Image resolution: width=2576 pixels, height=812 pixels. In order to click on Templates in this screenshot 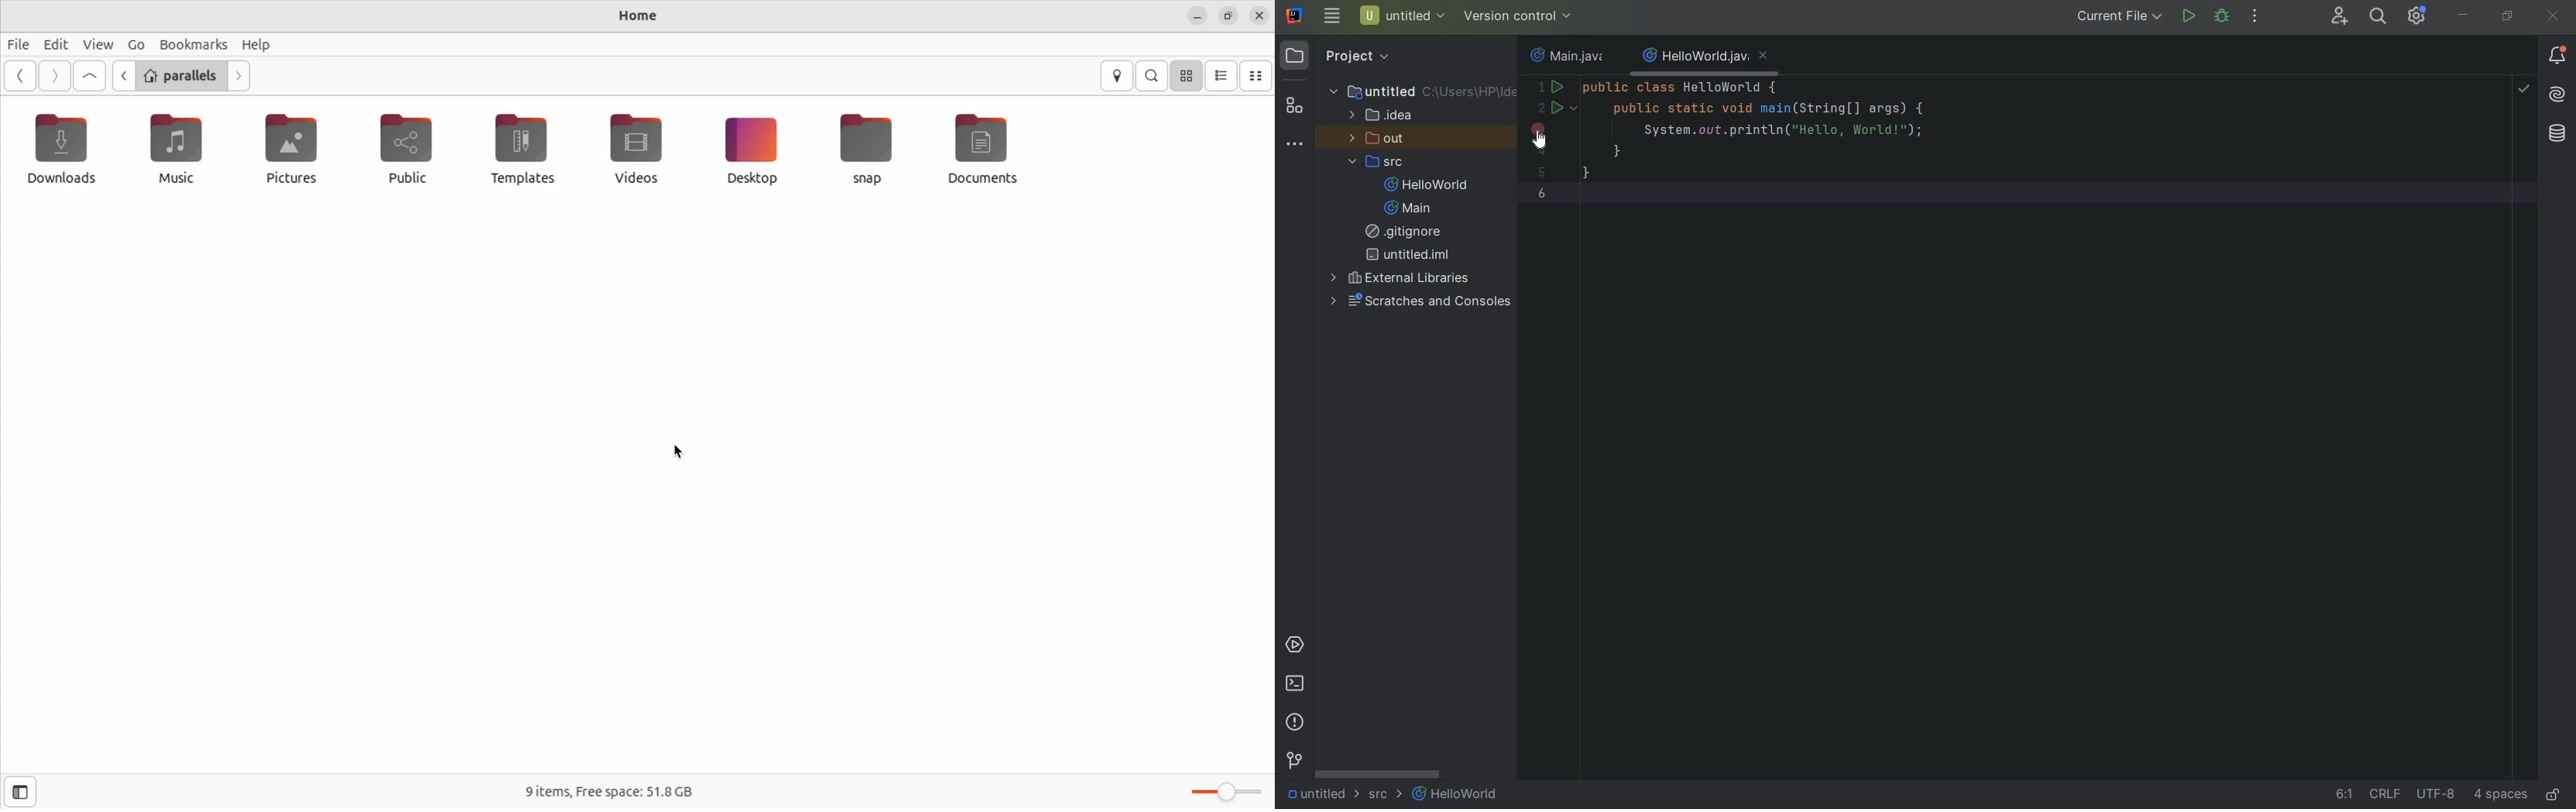, I will do `click(517, 152)`.